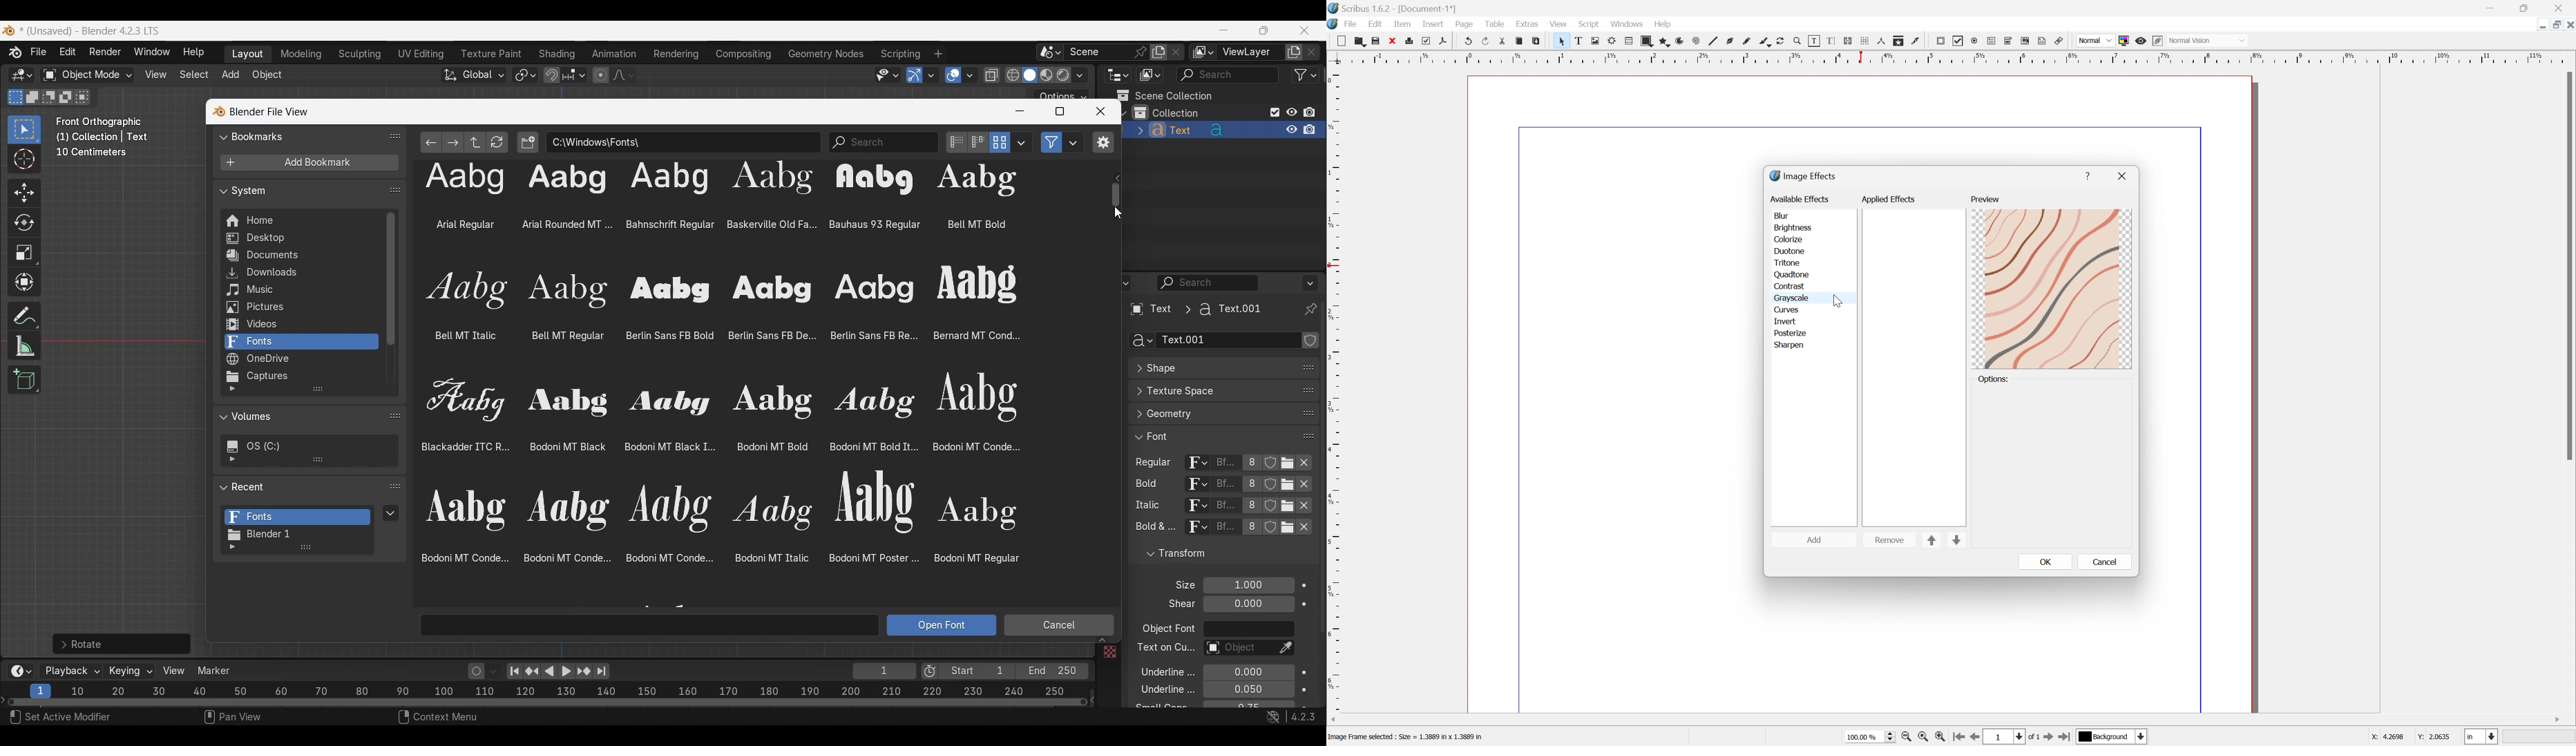 The image size is (2576, 756). Describe the element at coordinates (2534, 25) in the screenshot. I see `Minimize` at that location.